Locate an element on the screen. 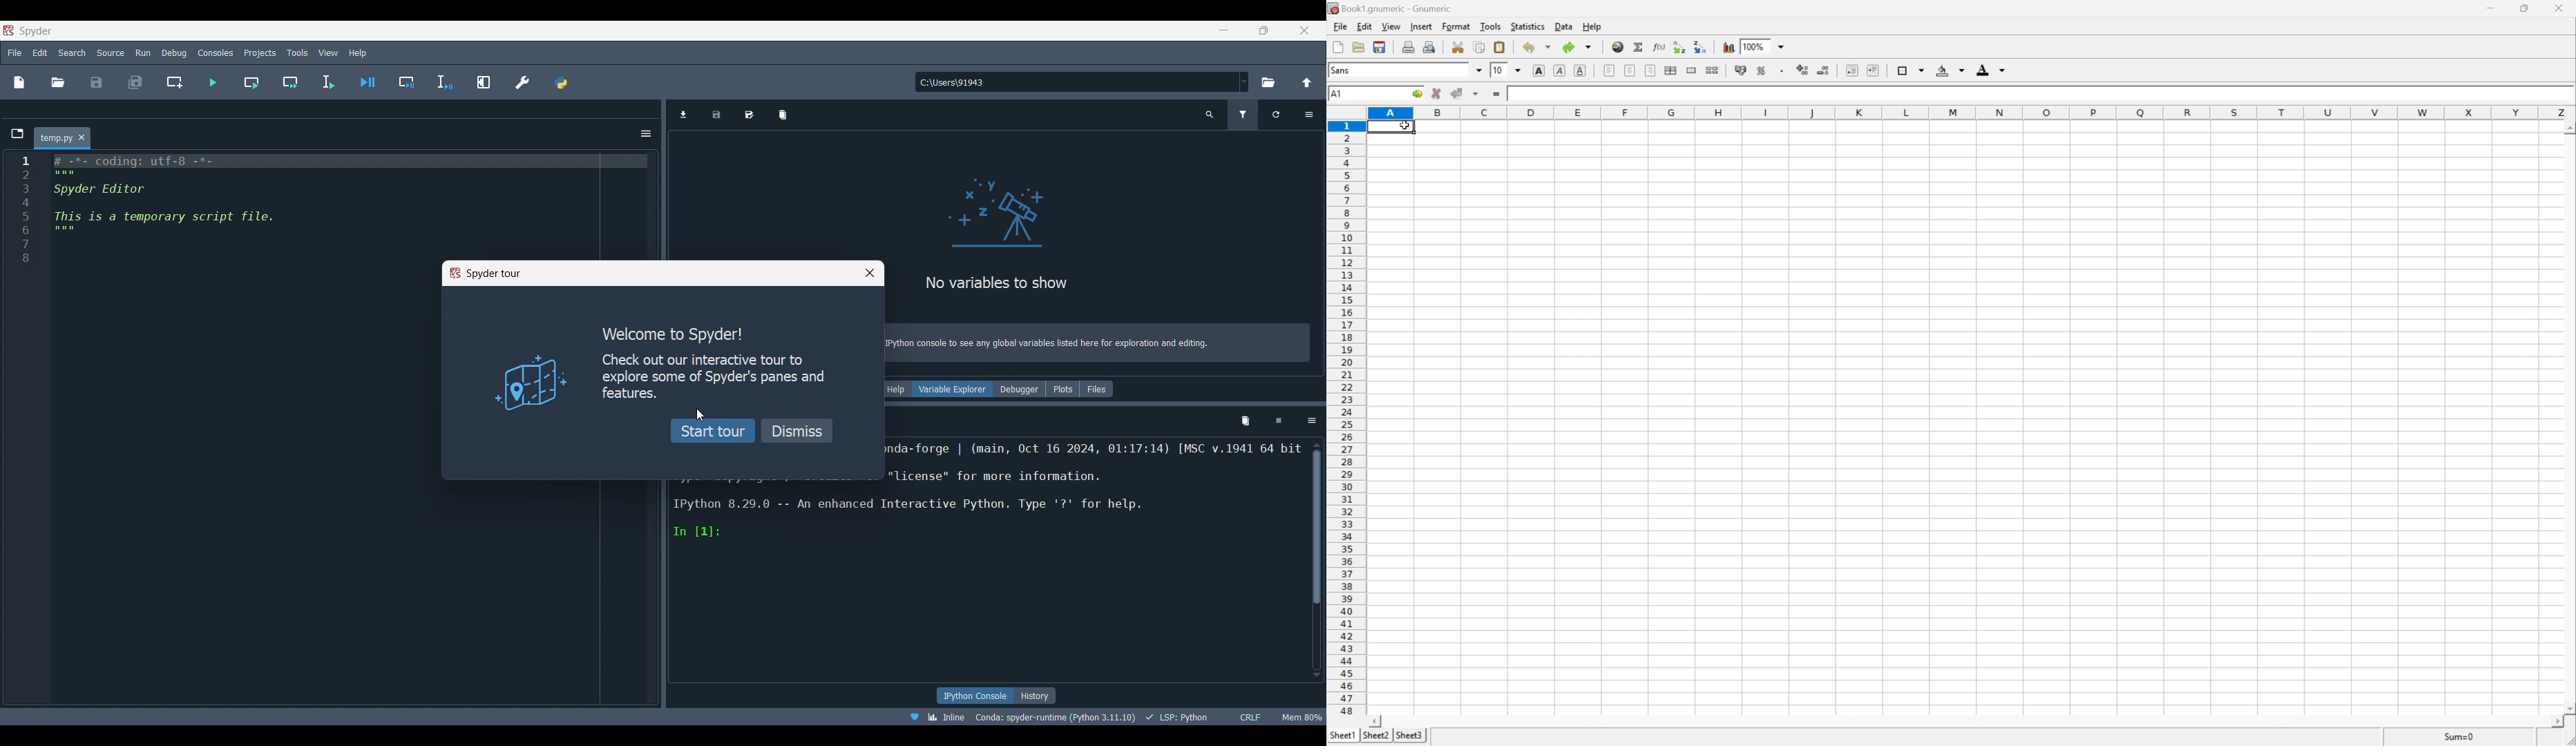  history is located at coordinates (1040, 695).